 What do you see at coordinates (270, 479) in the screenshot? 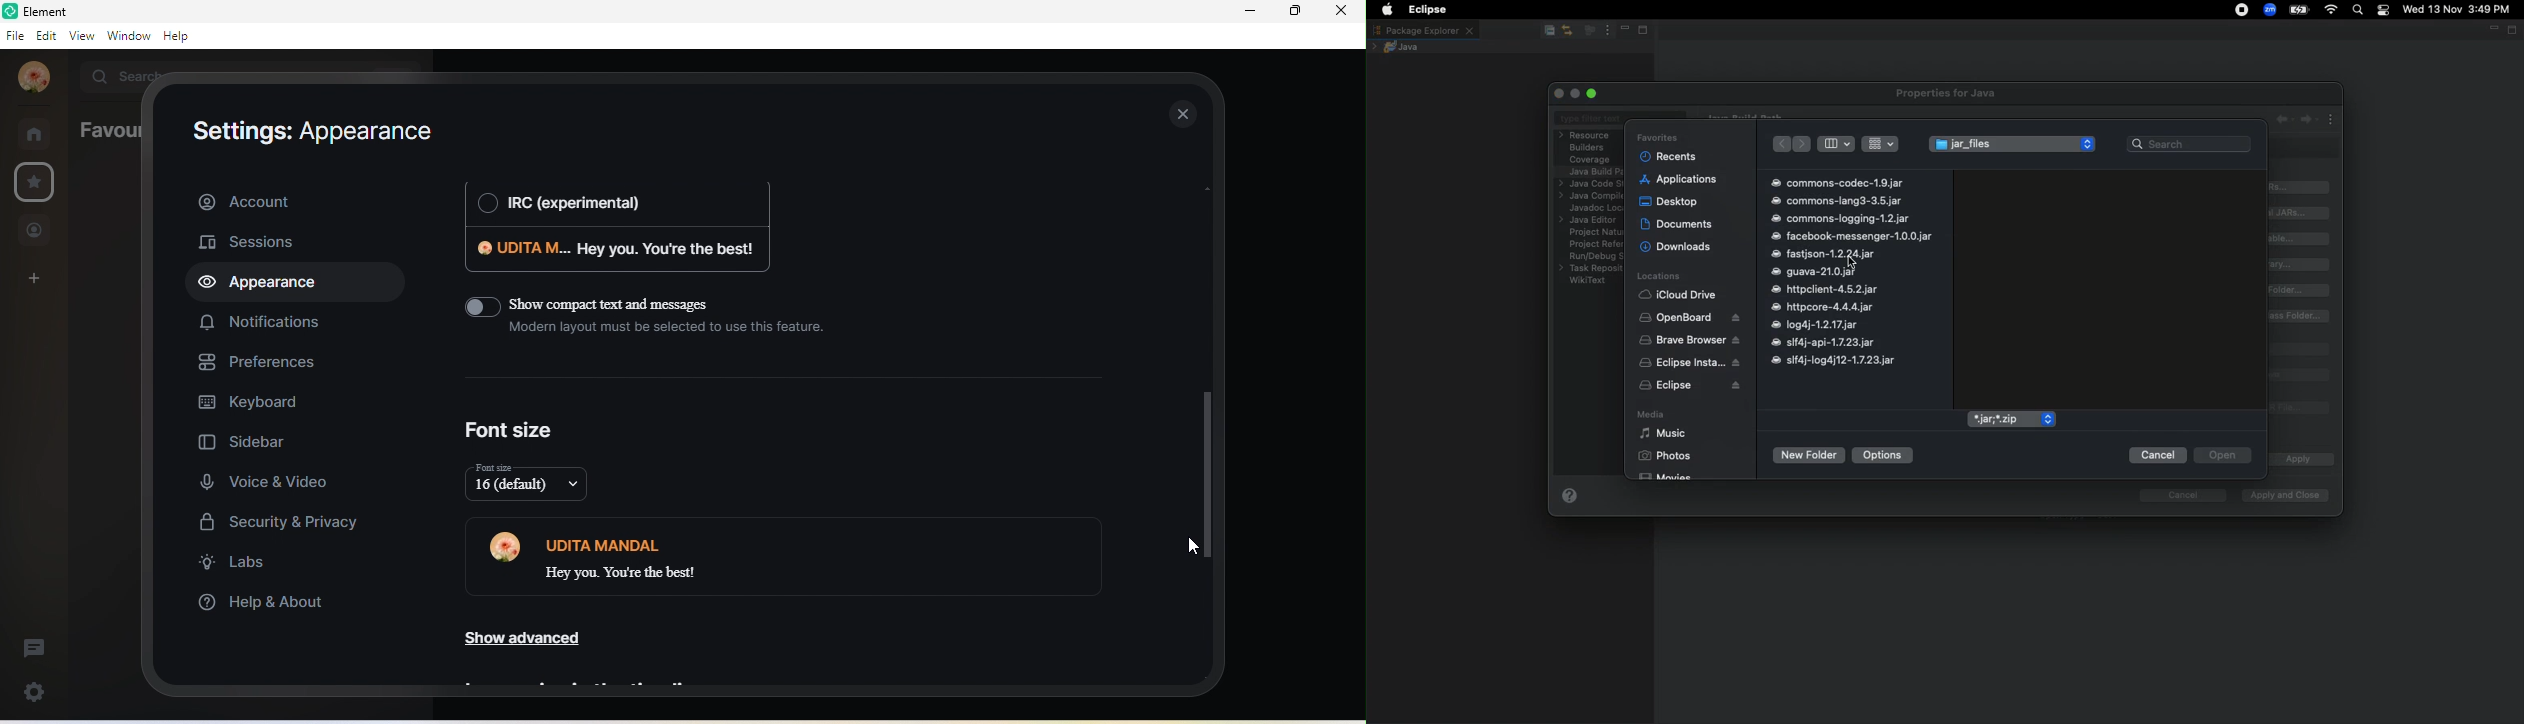
I see `voice and video` at bounding box center [270, 479].